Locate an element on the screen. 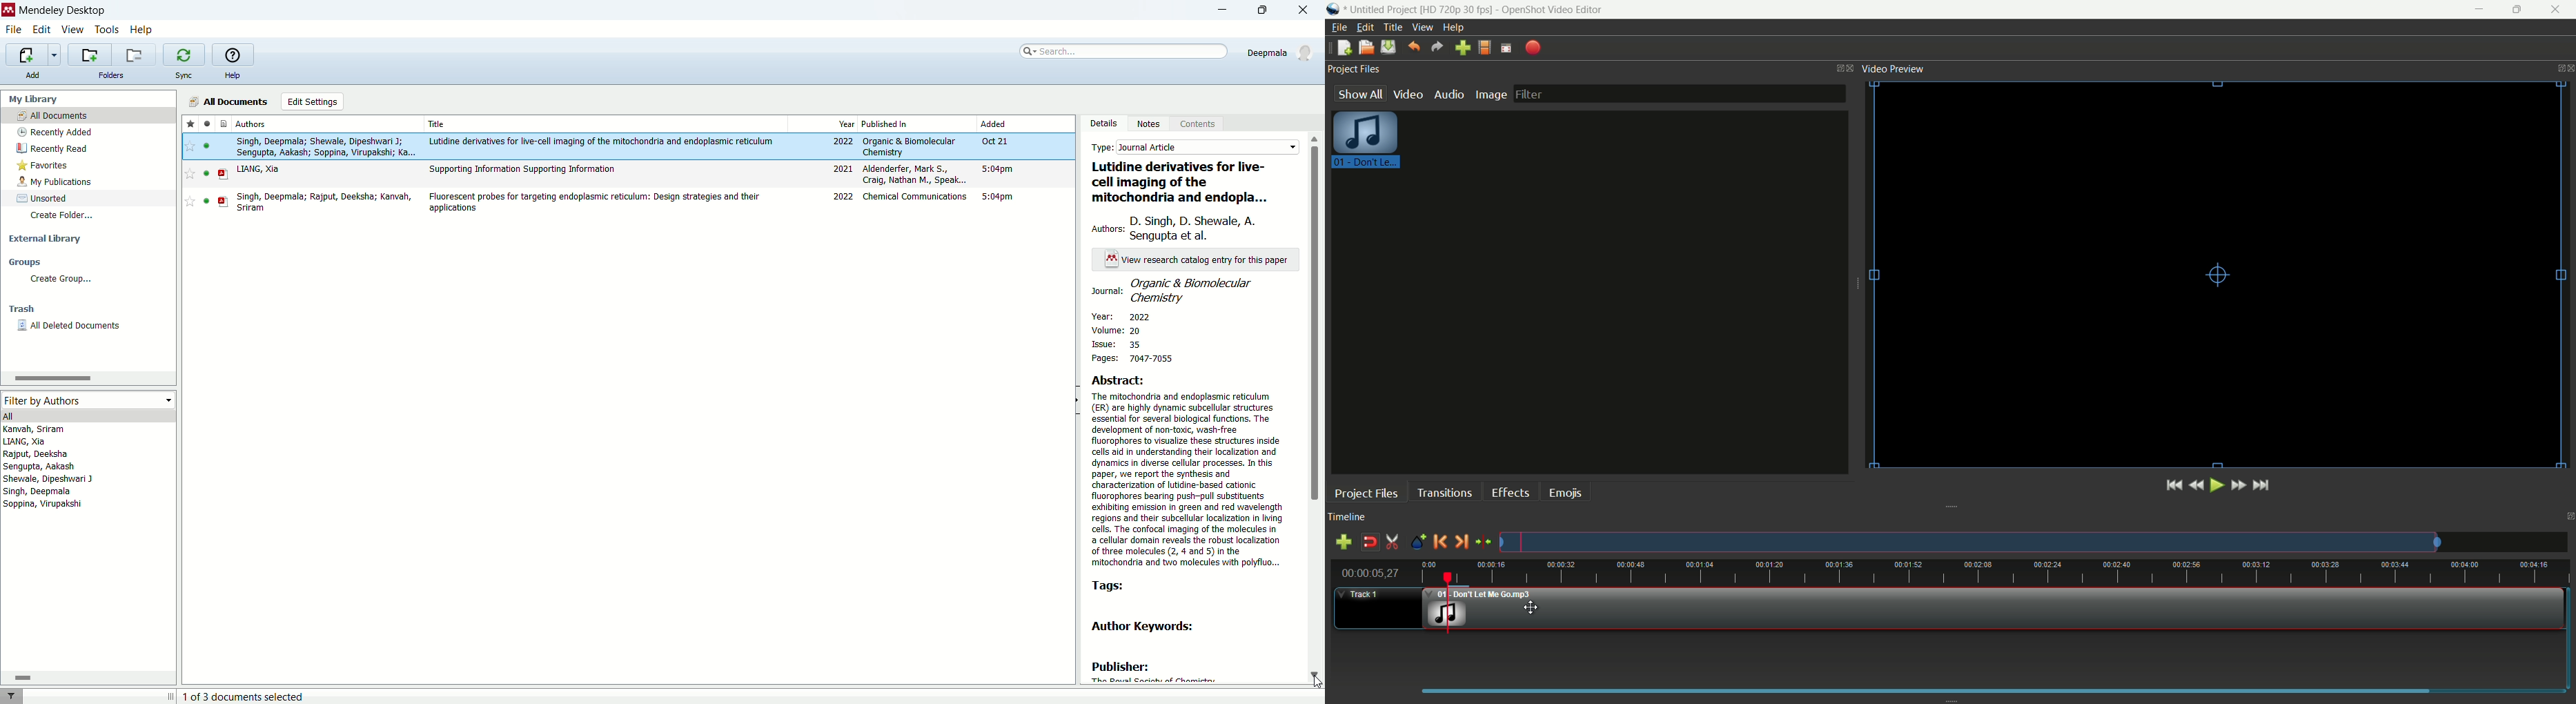 The height and width of the screenshot is (728, 2576). document type is located at coordinates (225, 123).